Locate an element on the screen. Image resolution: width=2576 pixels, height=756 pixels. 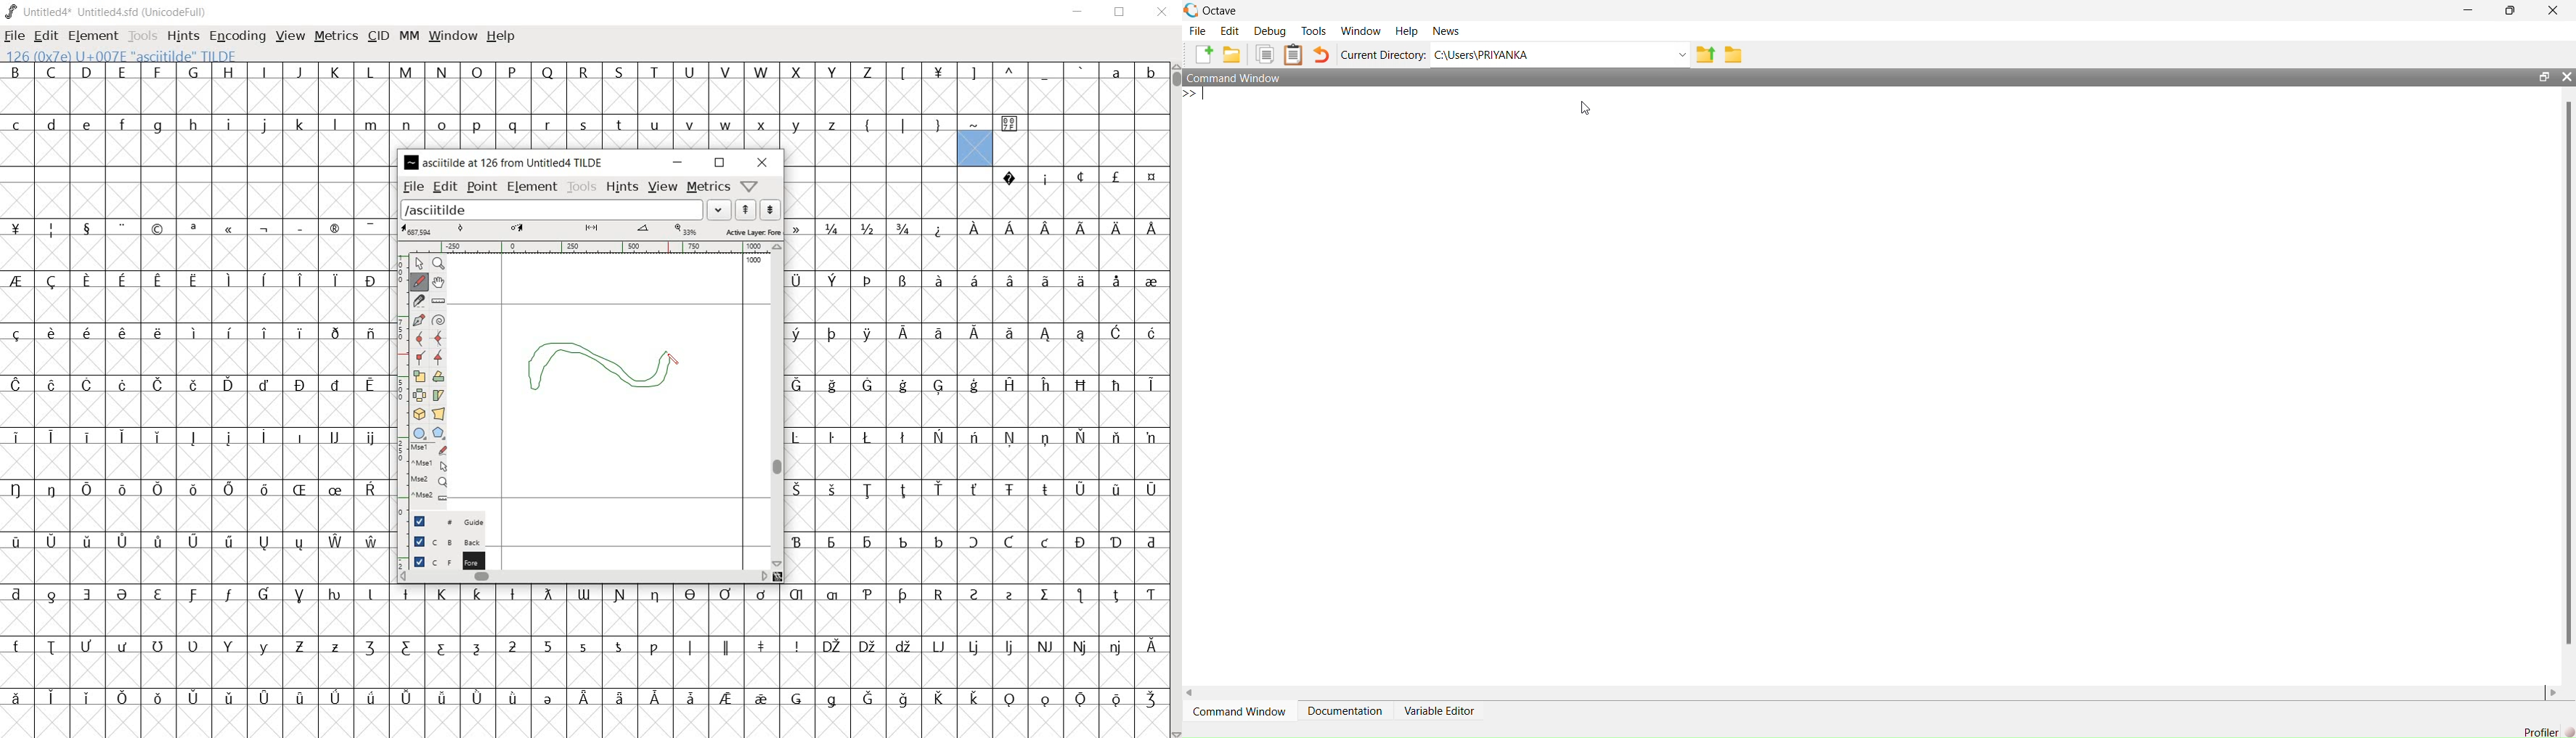
active layer: FORE is located at coordinates (590, 231).